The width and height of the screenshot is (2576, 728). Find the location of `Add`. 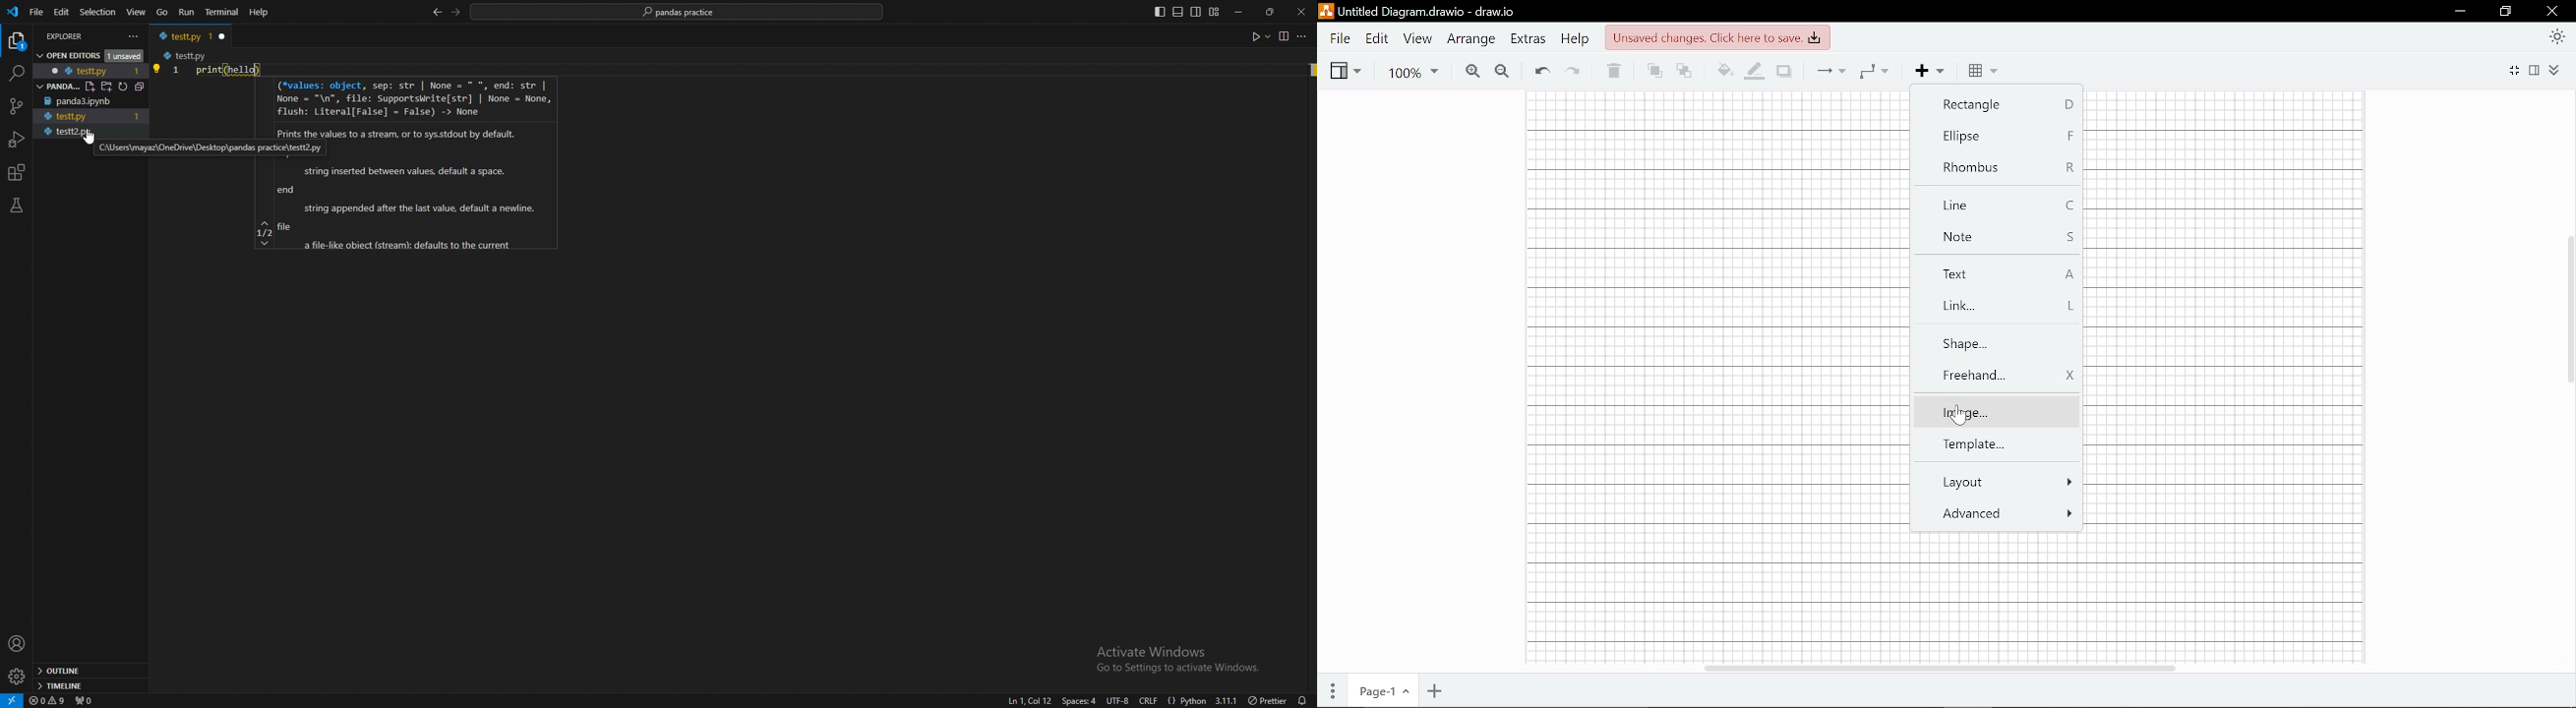

Add is located at coordinates (1926, 70).